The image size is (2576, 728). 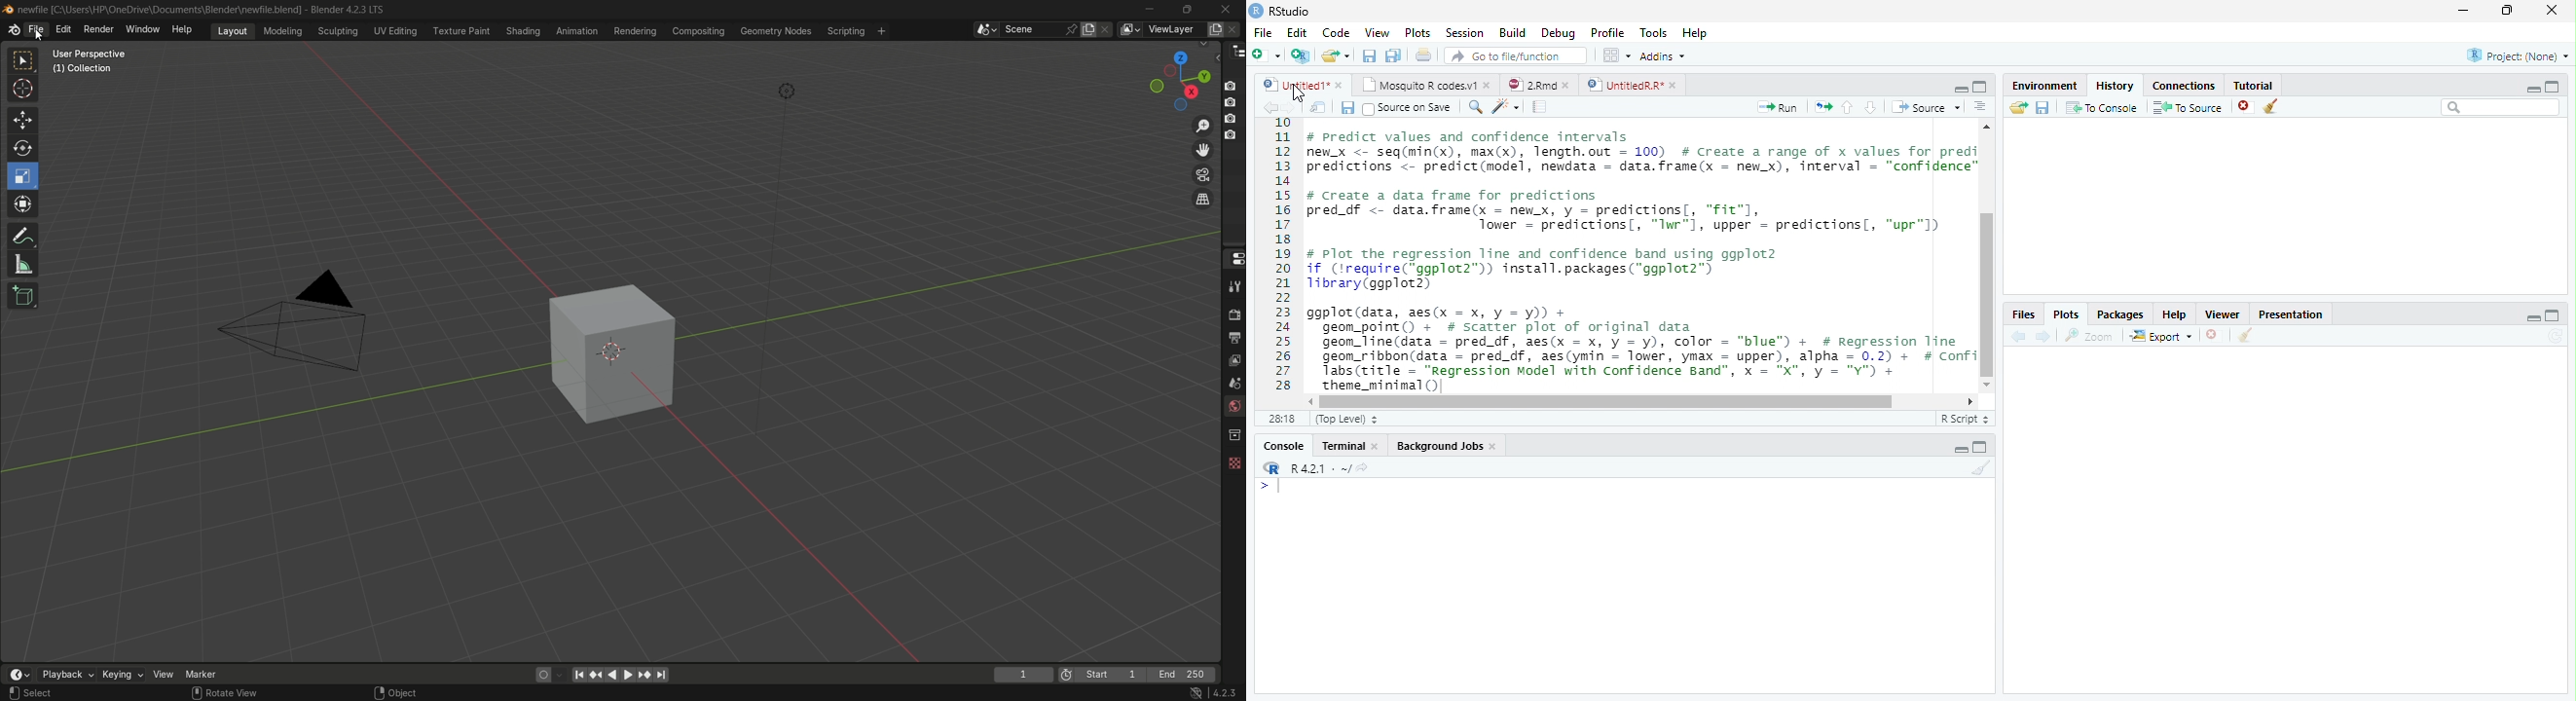 I want to click on delete , so click(x=2243, y=105).